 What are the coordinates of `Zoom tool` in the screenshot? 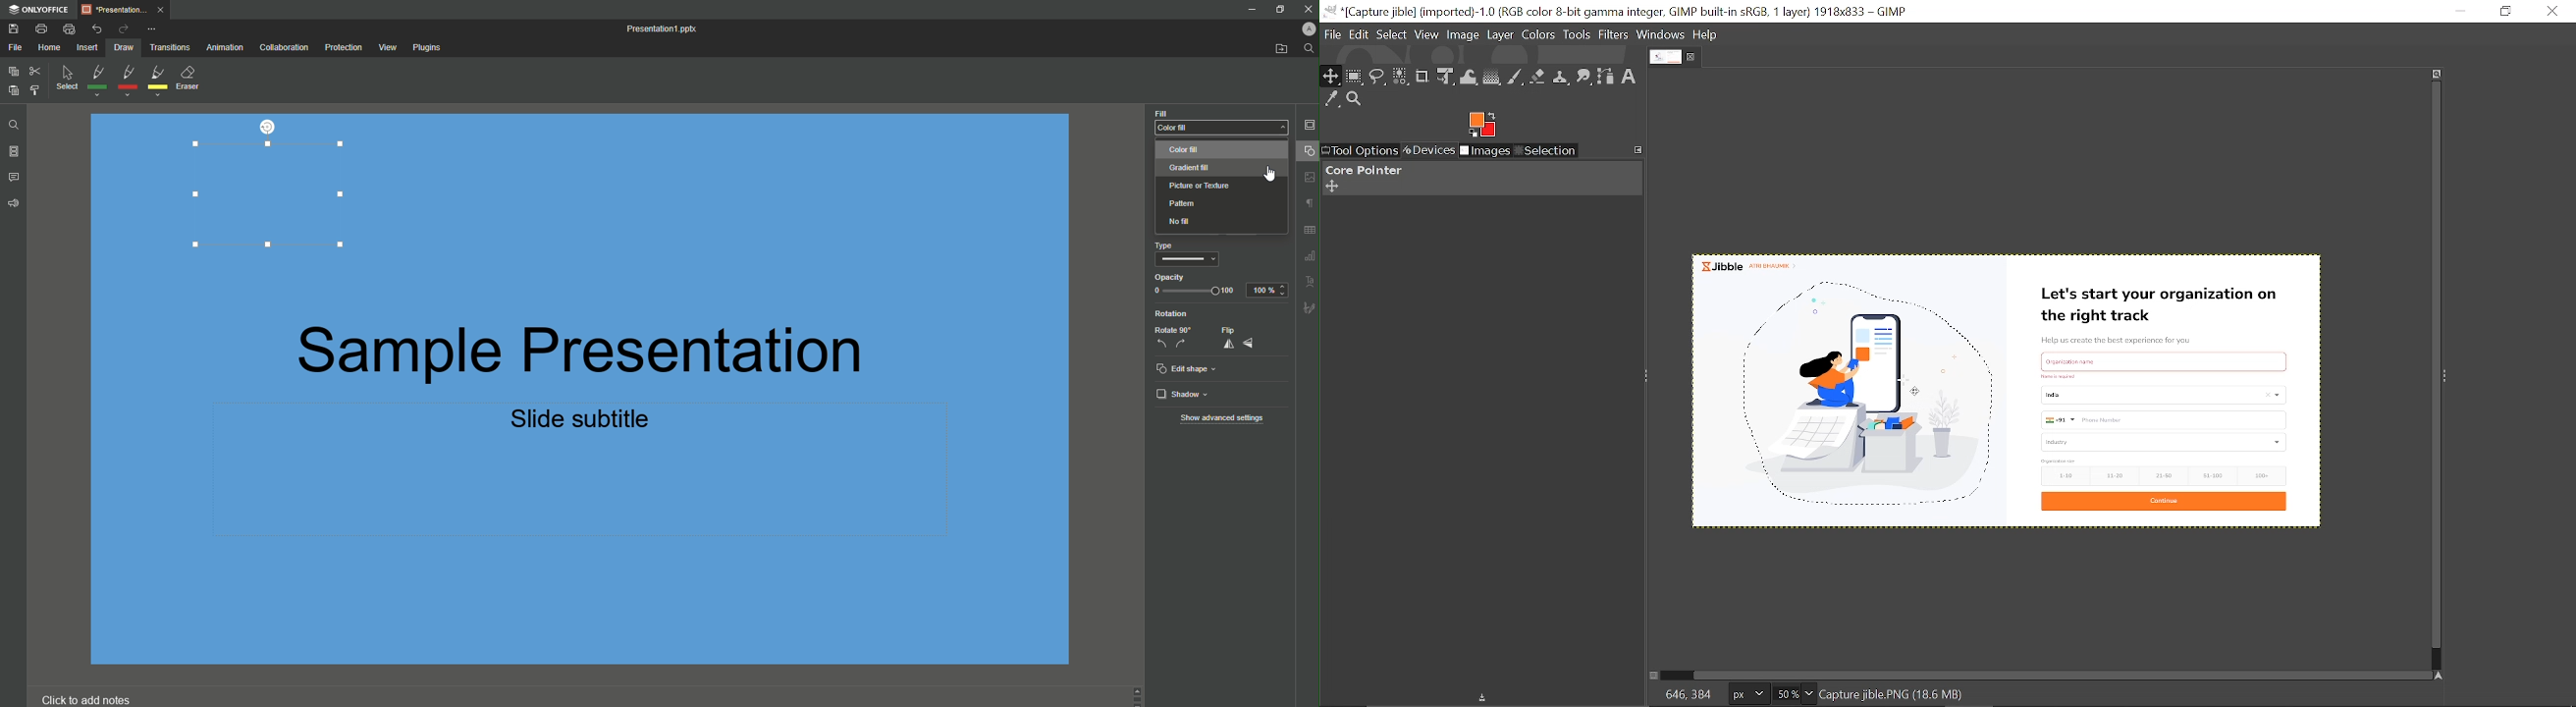 It's located at (1355, 99).